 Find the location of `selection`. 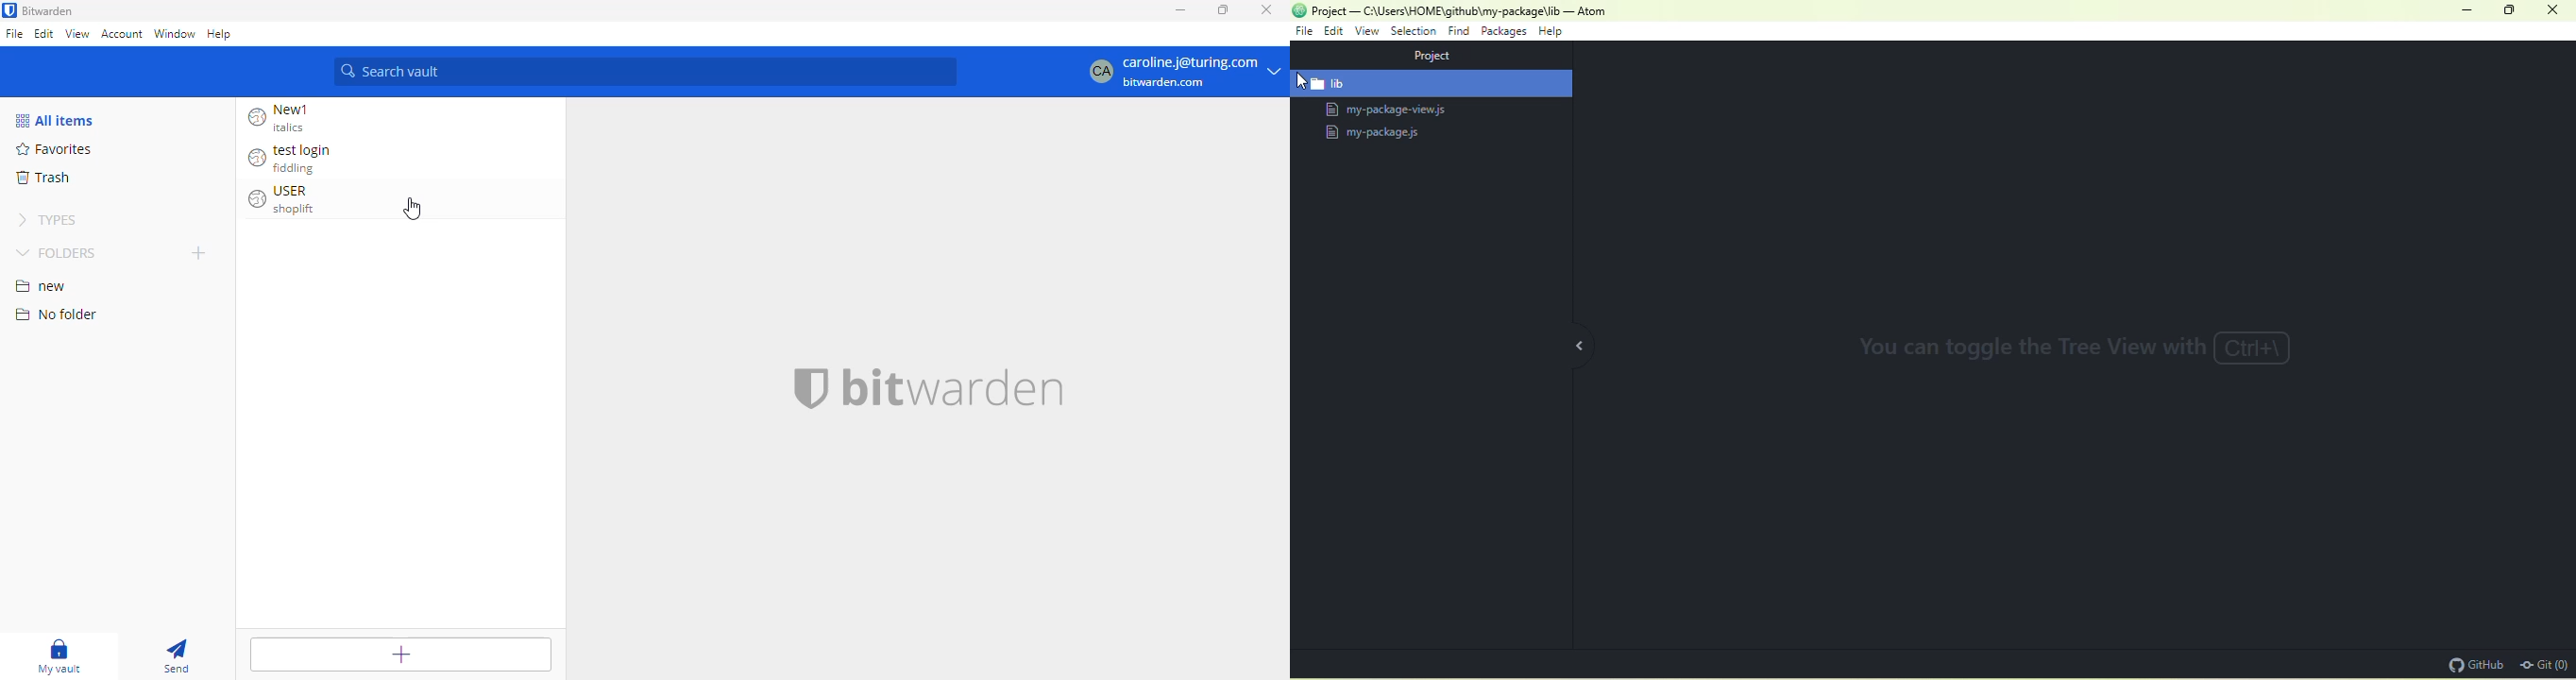

selection is located at coordinates (1415, 34).